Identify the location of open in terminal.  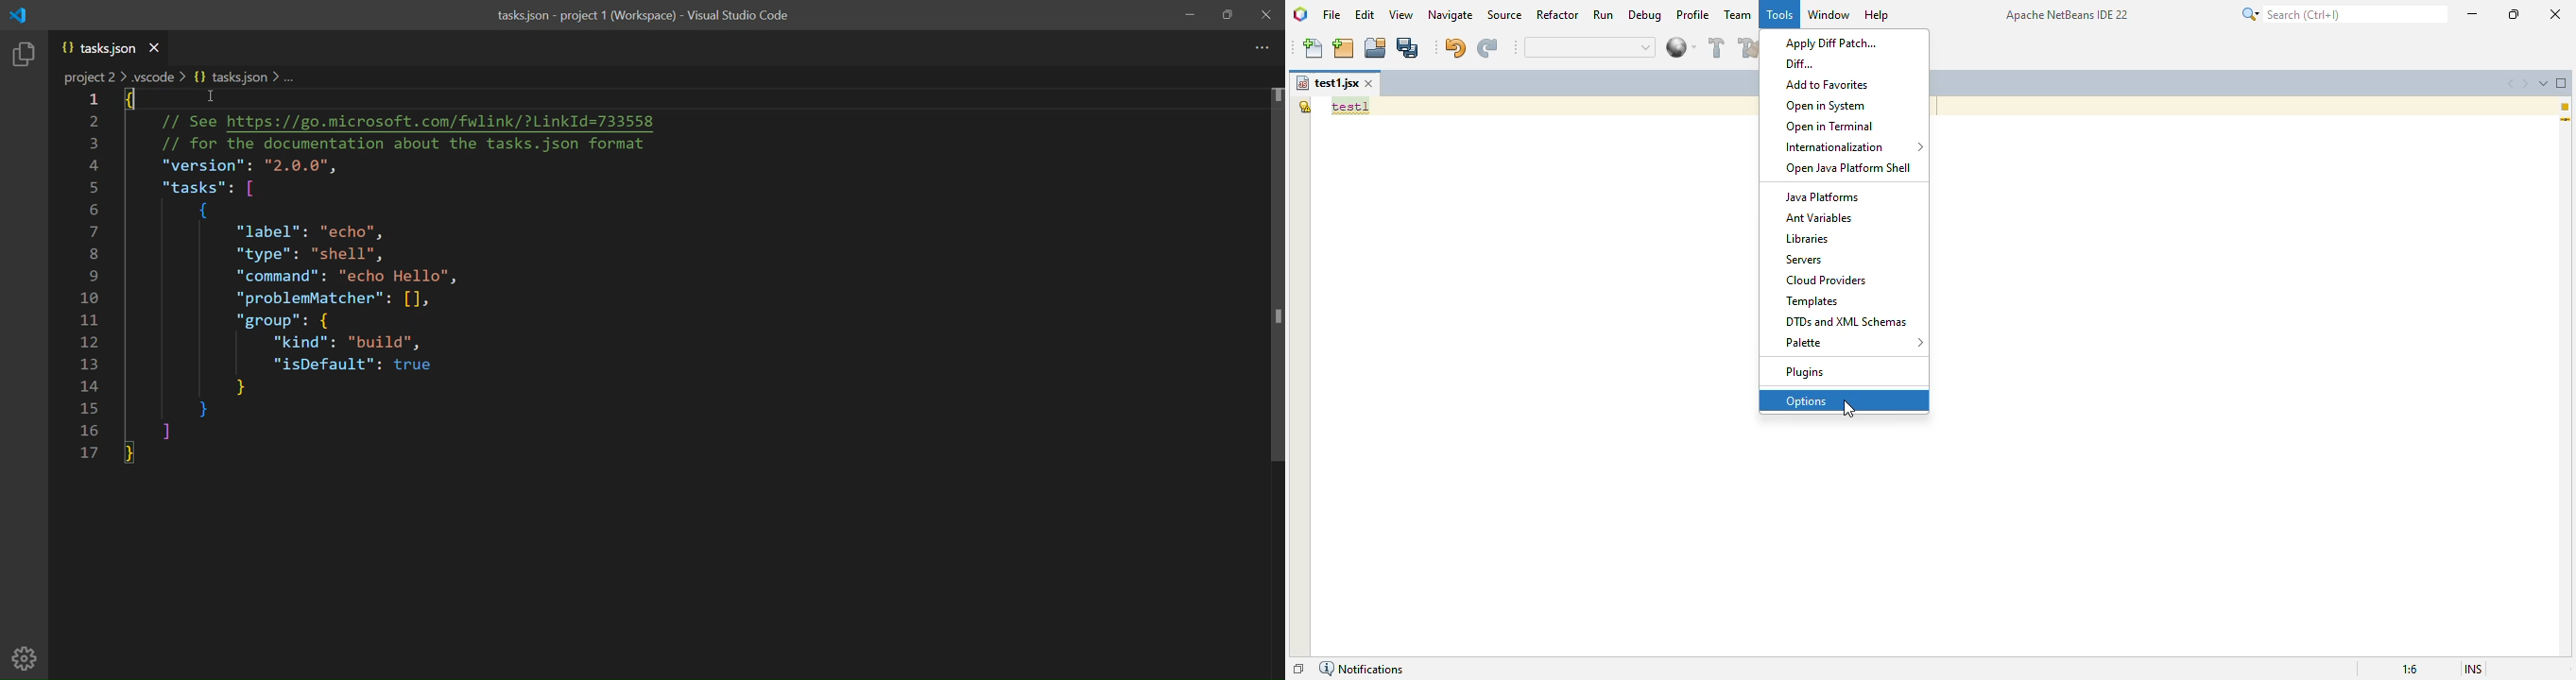
(1831, 127).